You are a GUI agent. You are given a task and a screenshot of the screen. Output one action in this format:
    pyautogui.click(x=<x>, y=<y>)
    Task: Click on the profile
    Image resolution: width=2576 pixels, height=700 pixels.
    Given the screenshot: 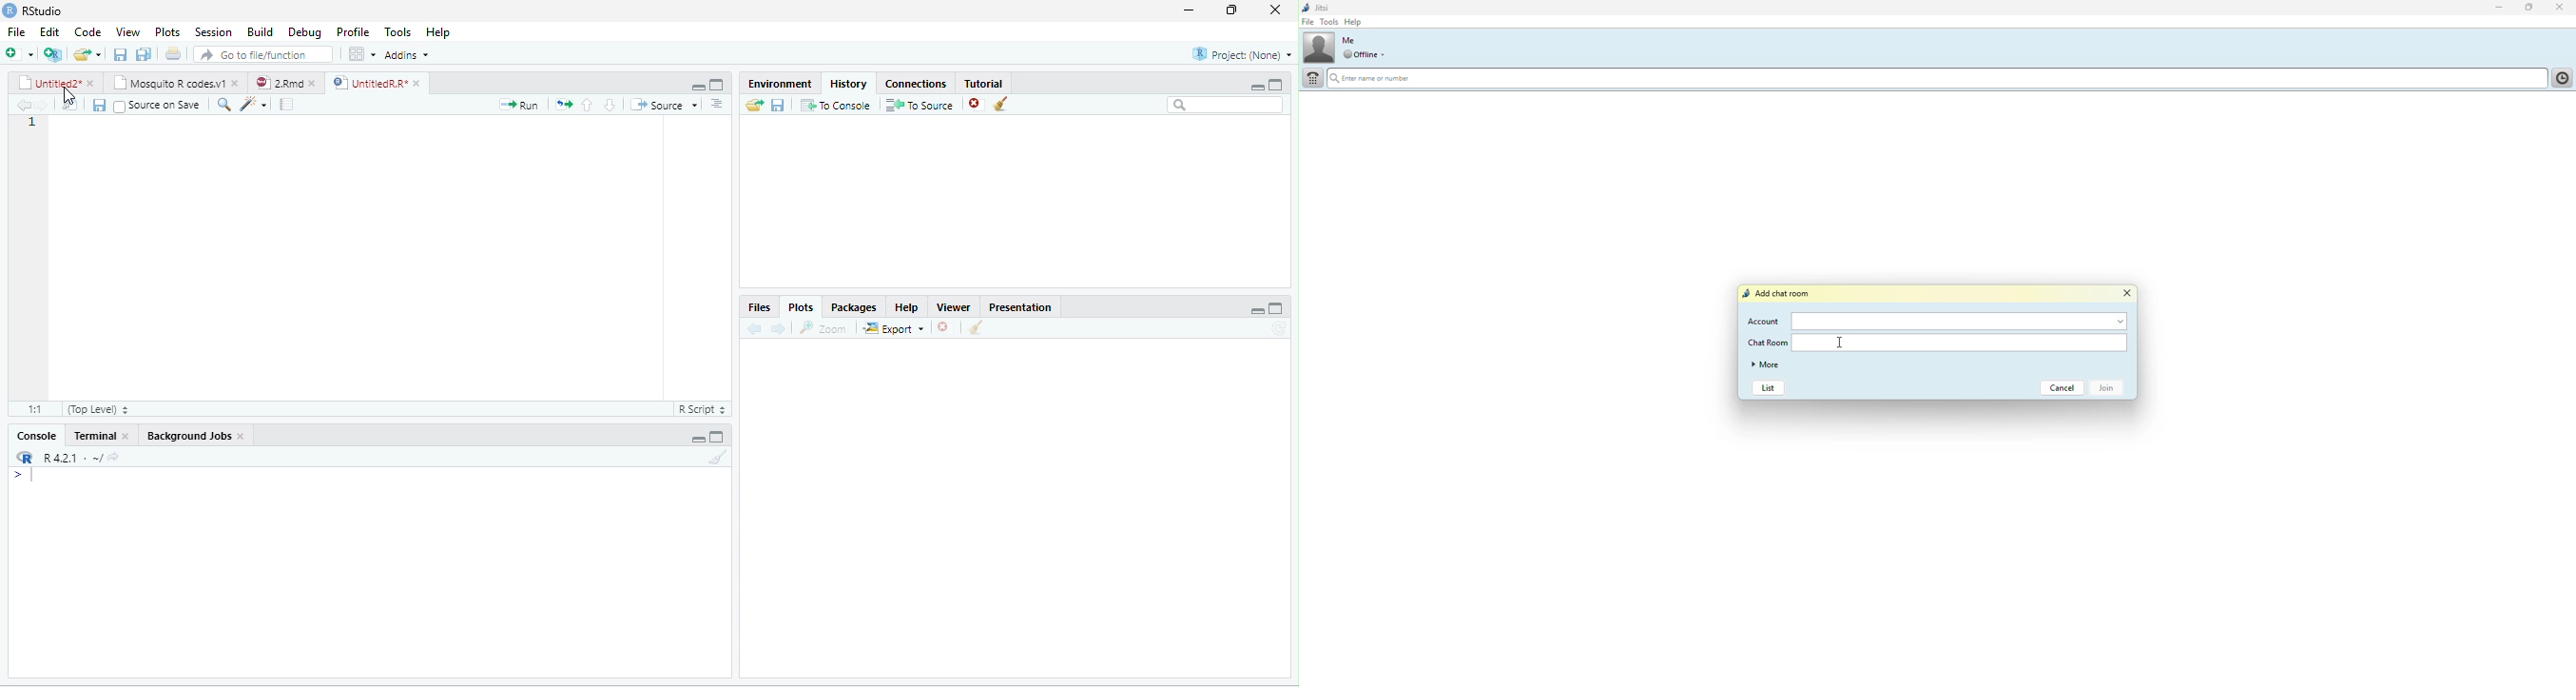 What is the action you would take?
    pyautogui.click(x=352, y=31)
    